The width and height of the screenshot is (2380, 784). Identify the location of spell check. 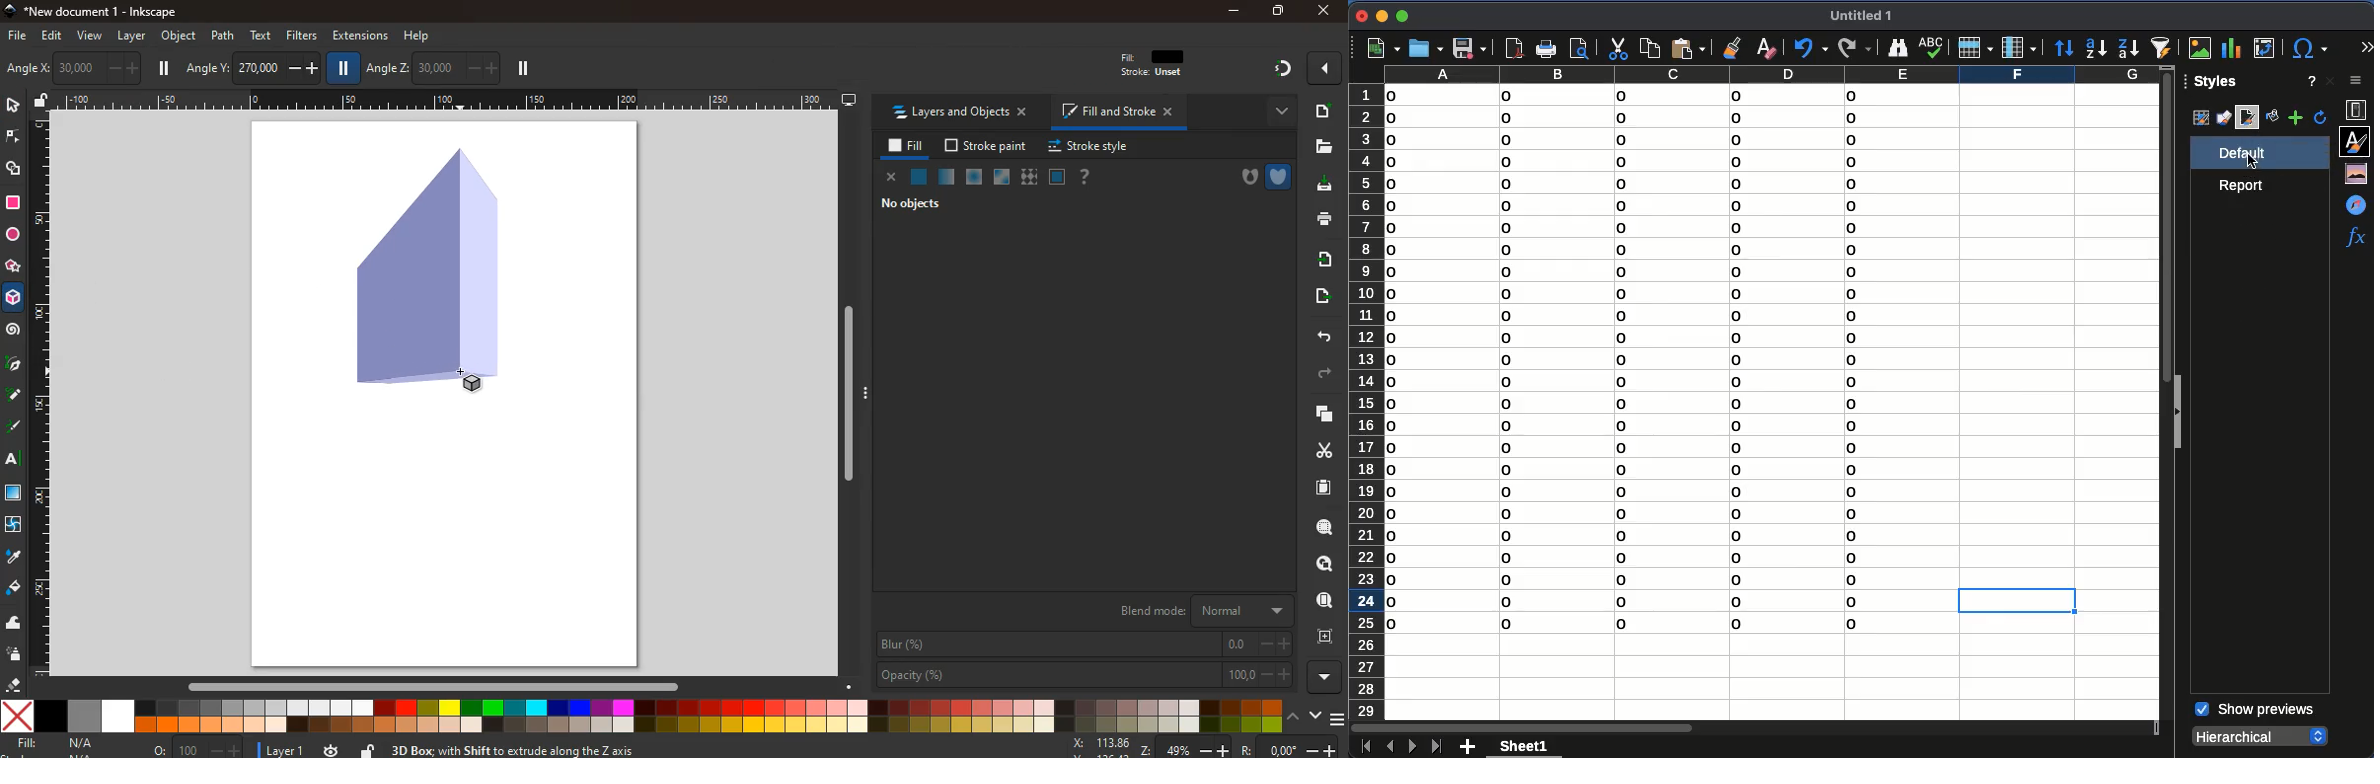
(1931, 48).